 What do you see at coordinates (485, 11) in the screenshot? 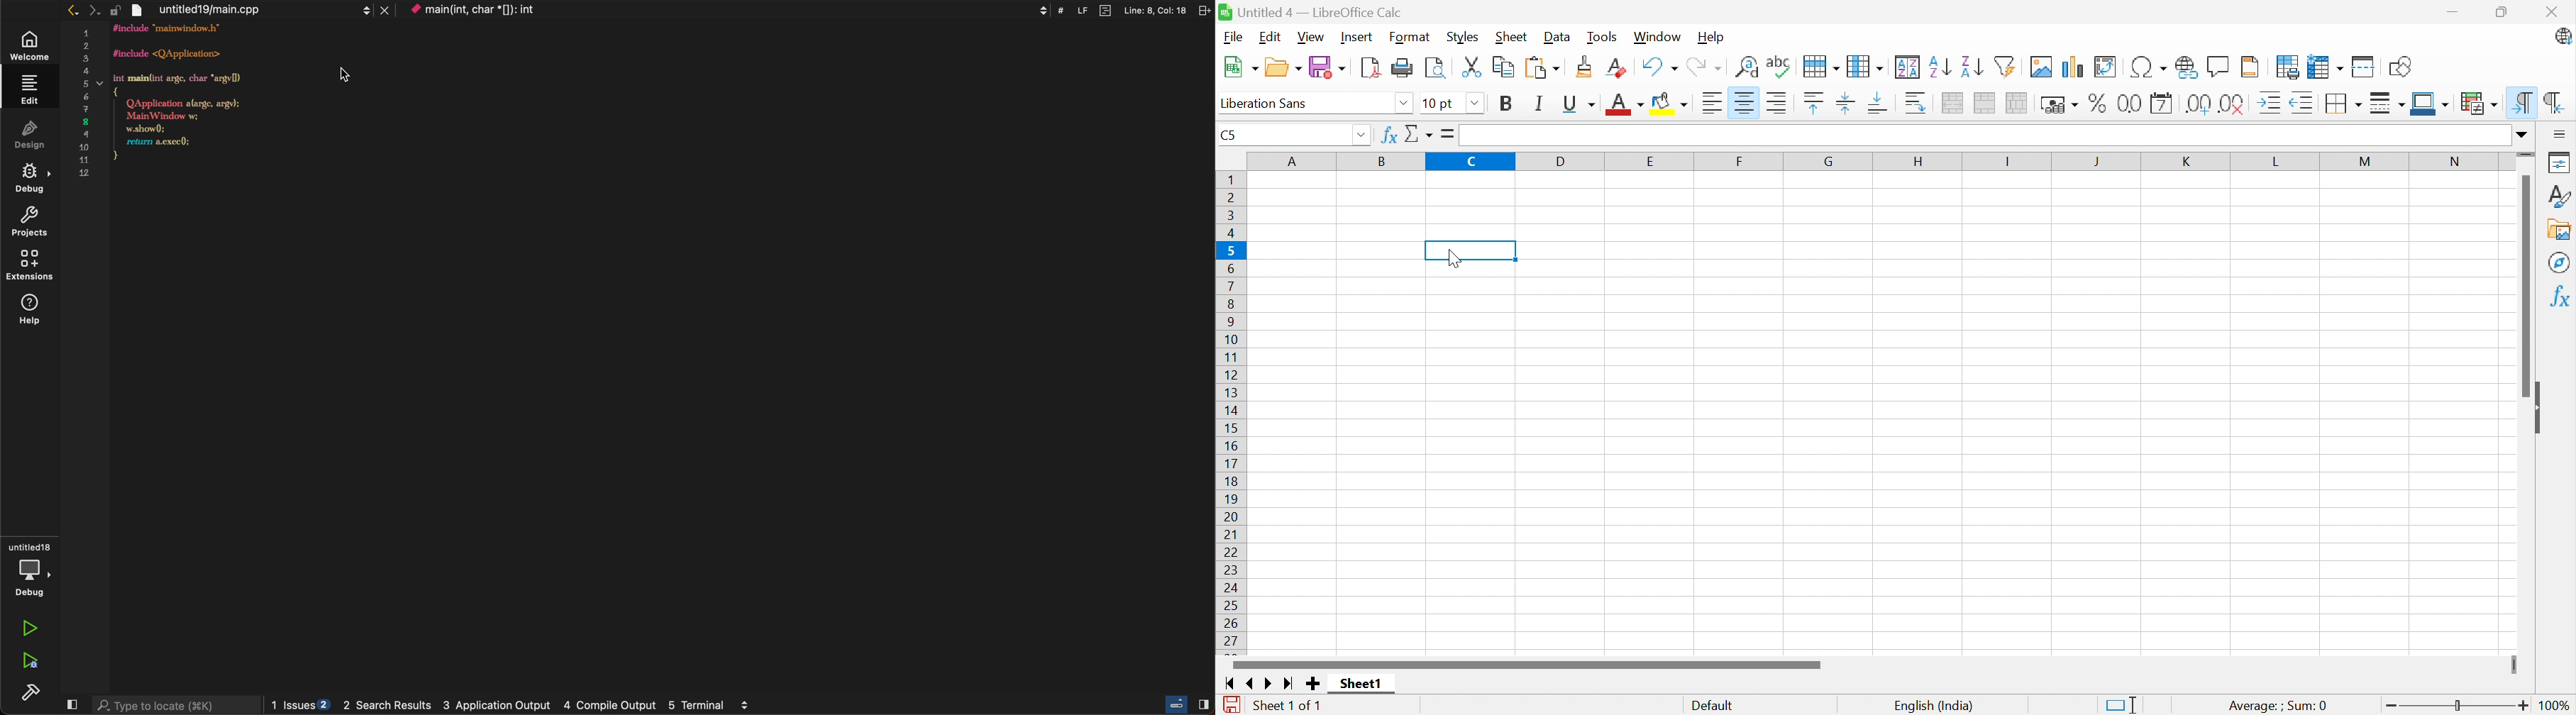
I see `context` at bounding box center [485, 11].